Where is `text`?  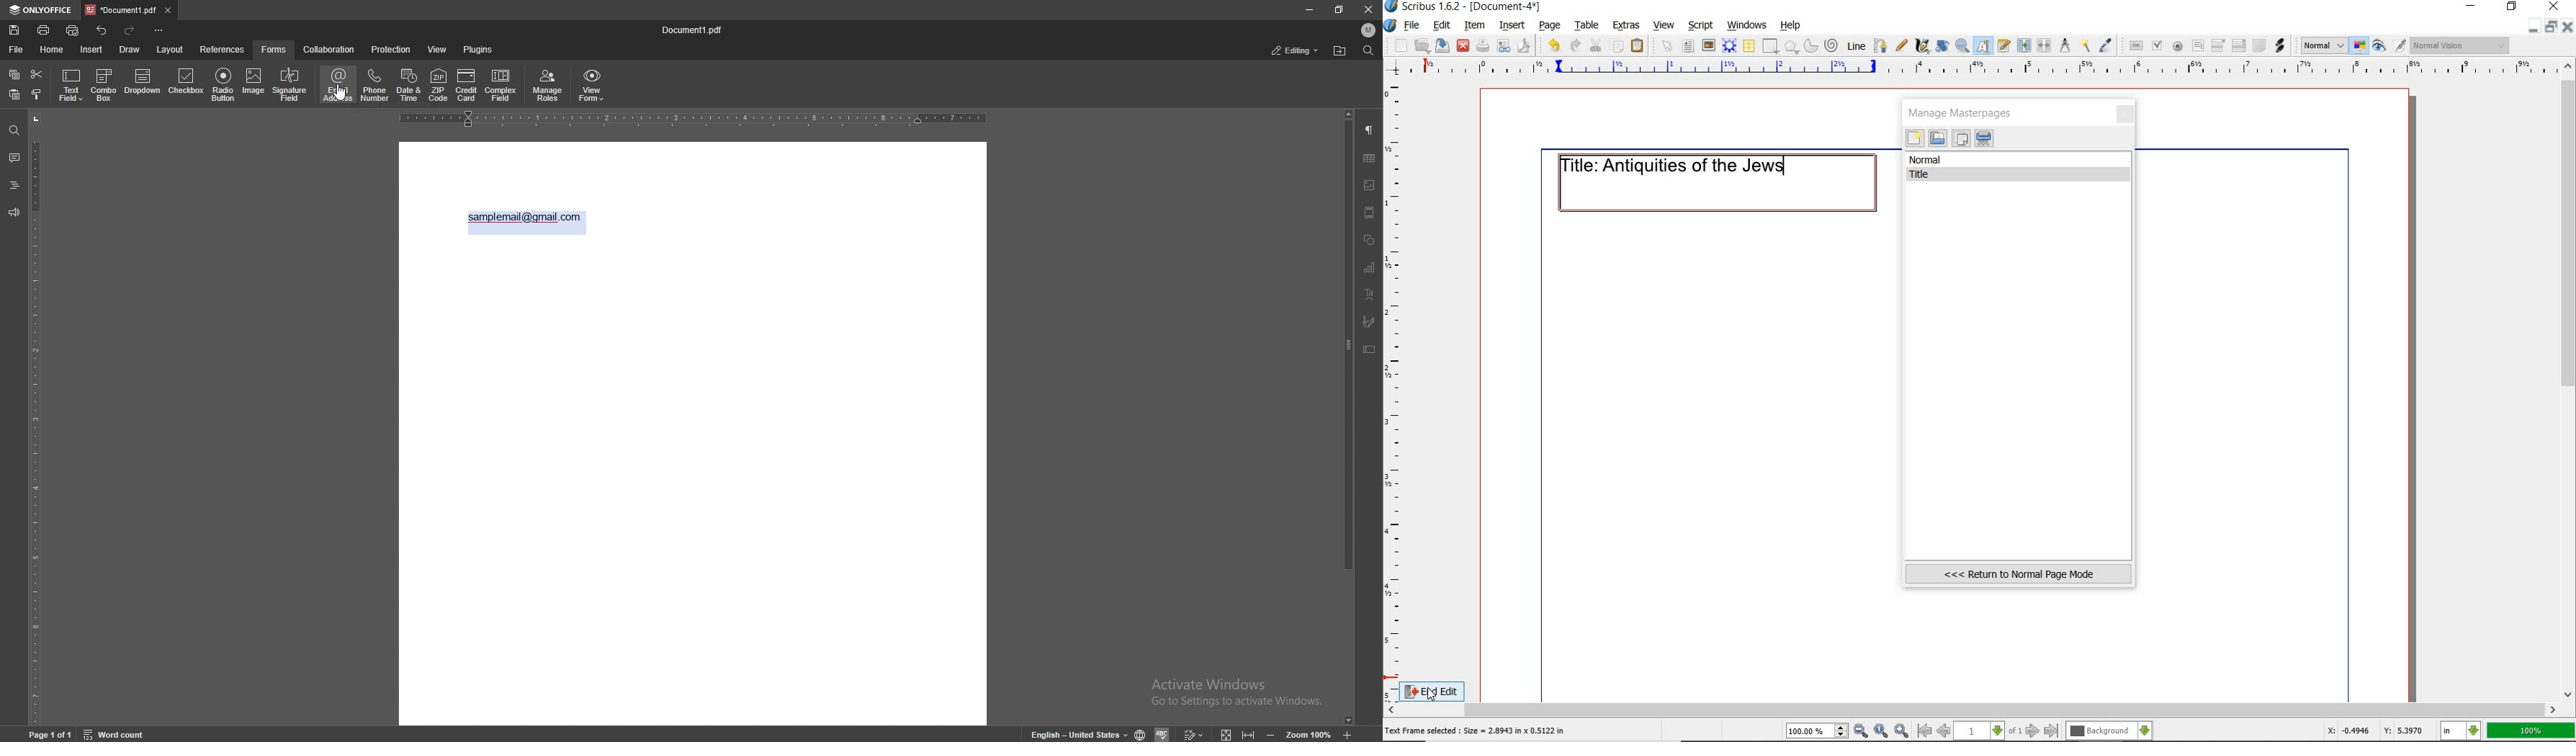
text is located at coordinates (524, 218).